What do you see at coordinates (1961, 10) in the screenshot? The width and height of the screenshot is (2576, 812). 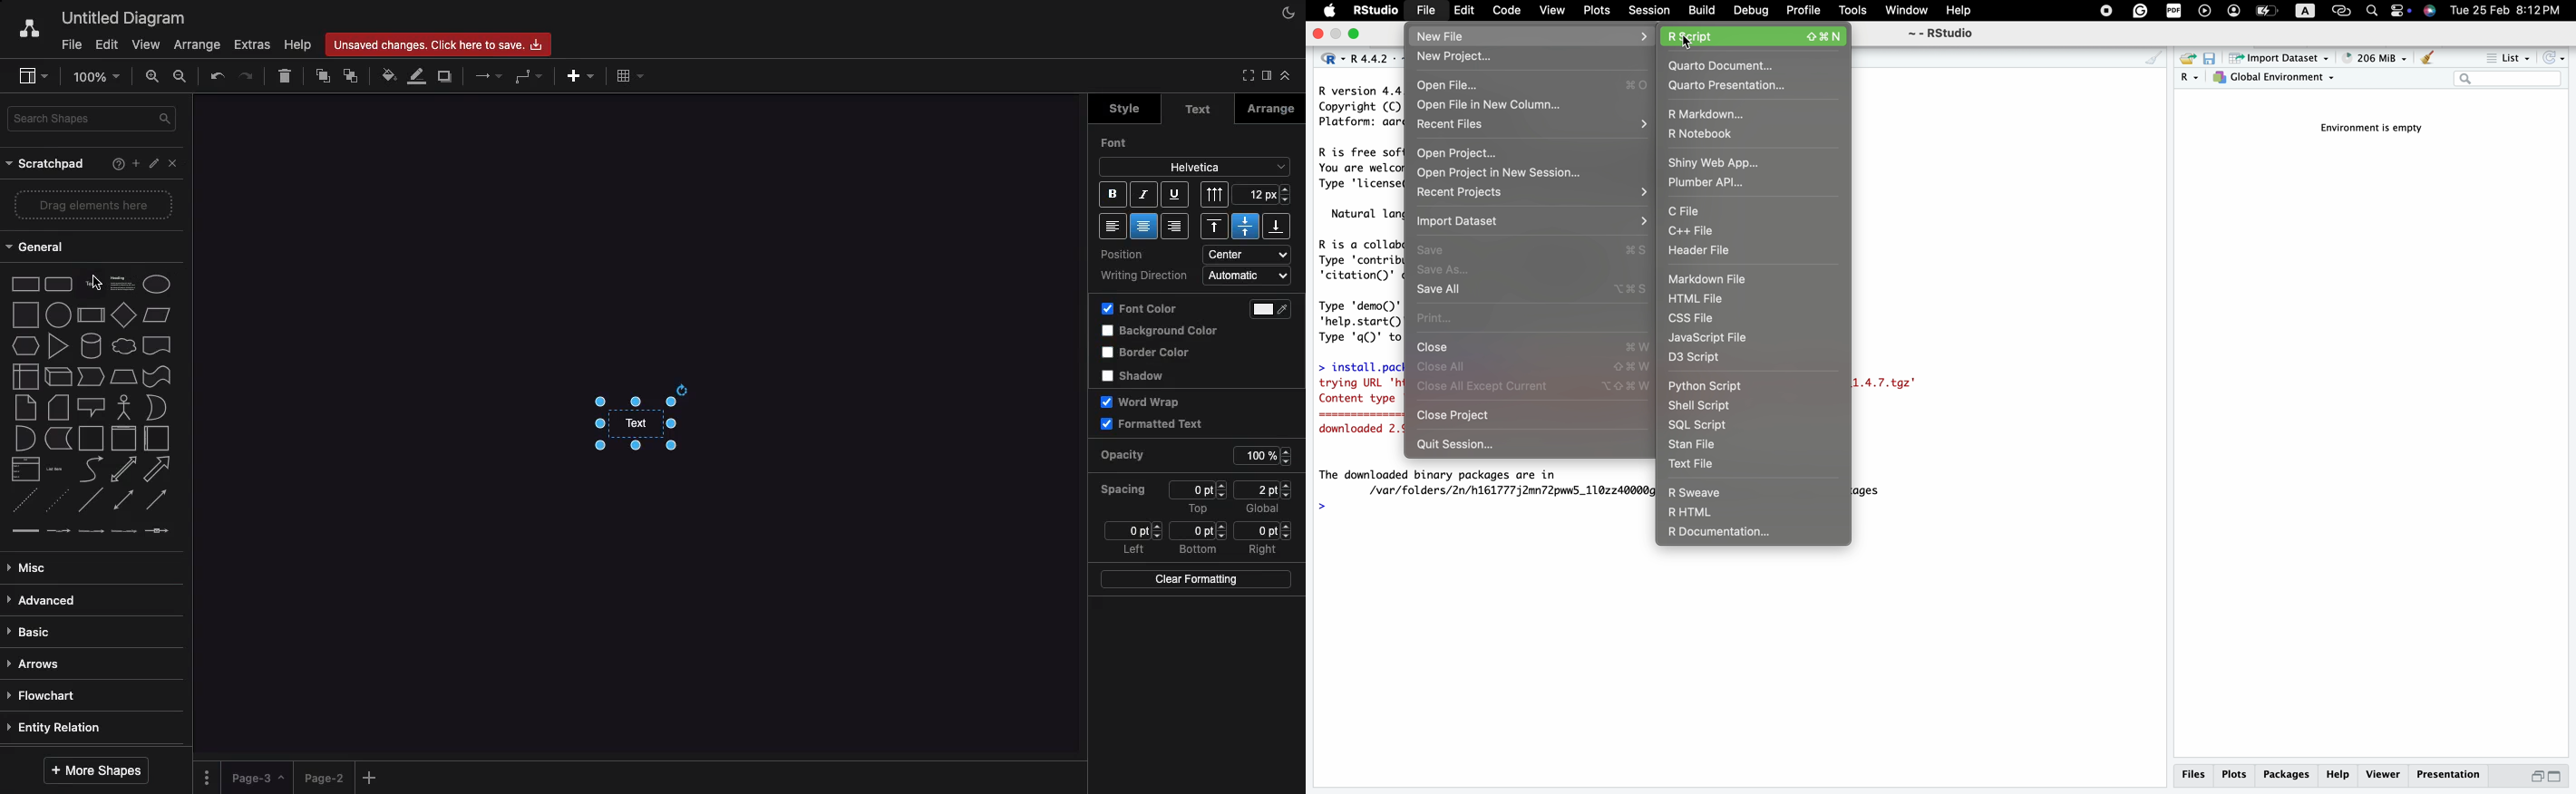 I see `help` at bounding box center [1961, 10].